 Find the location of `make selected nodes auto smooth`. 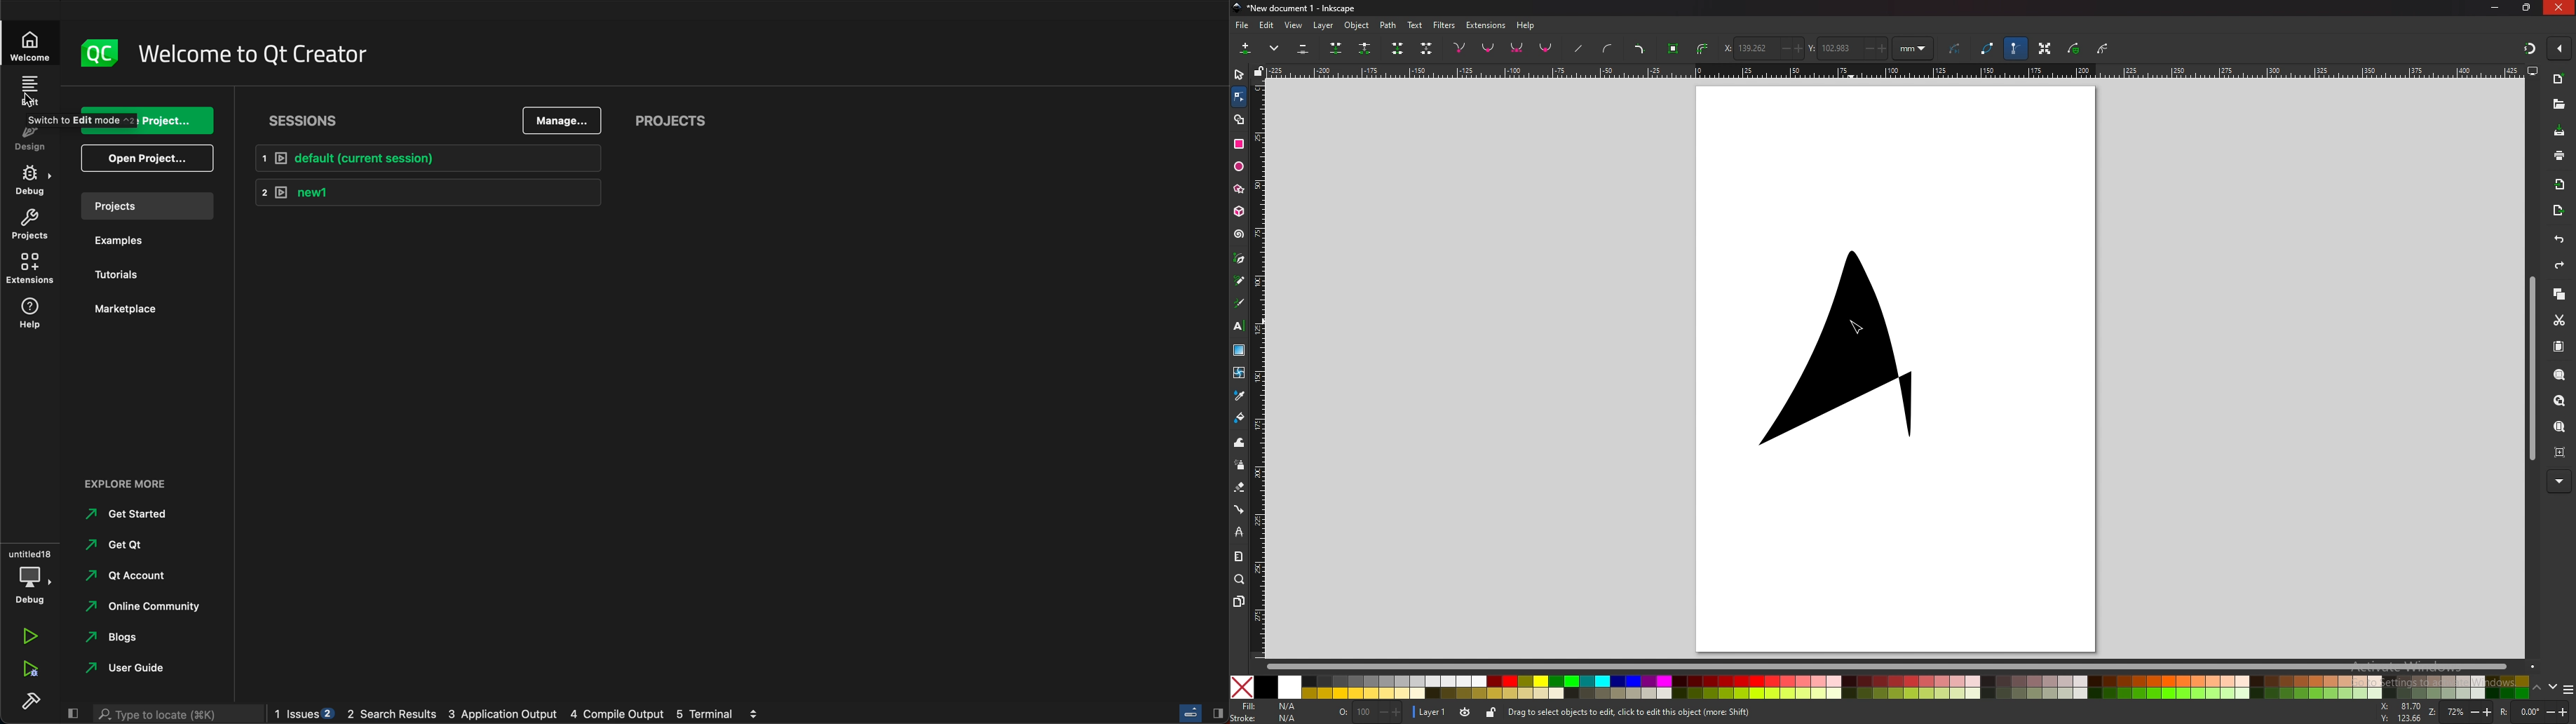

make selected nodes auto smooth is located at coordinates (1546, 49).